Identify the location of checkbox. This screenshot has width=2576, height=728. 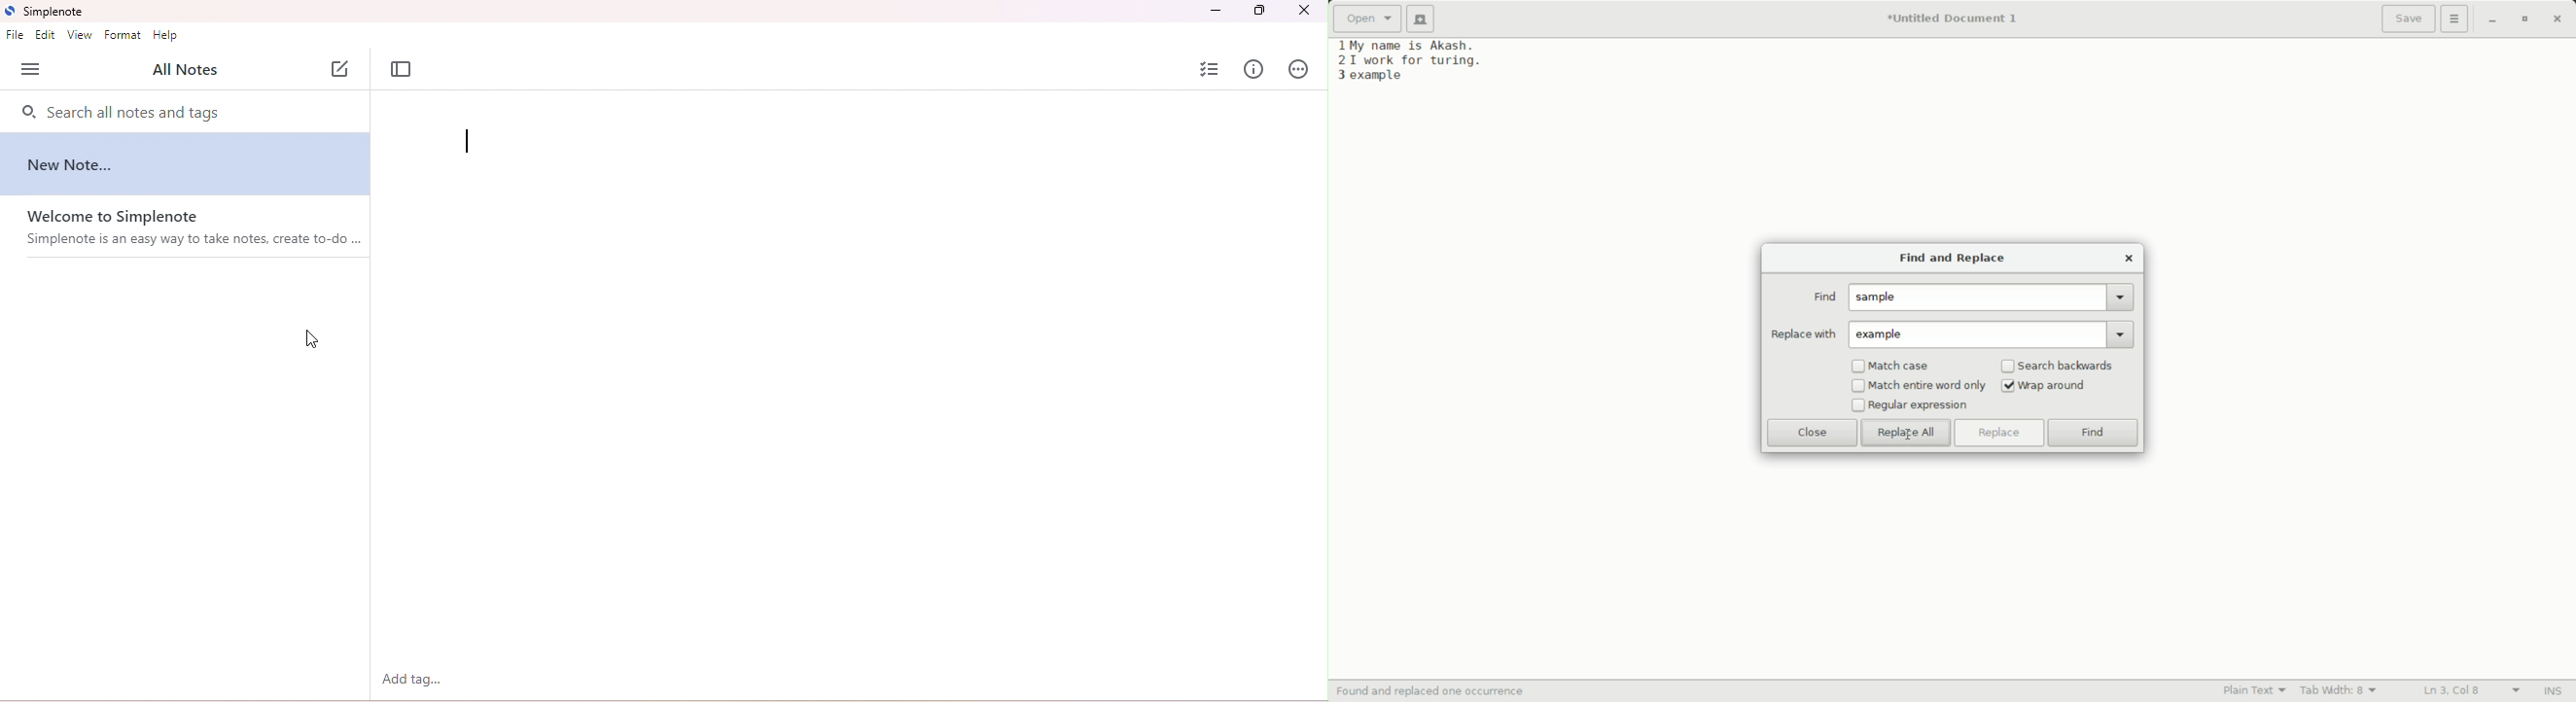
(1858, 367).